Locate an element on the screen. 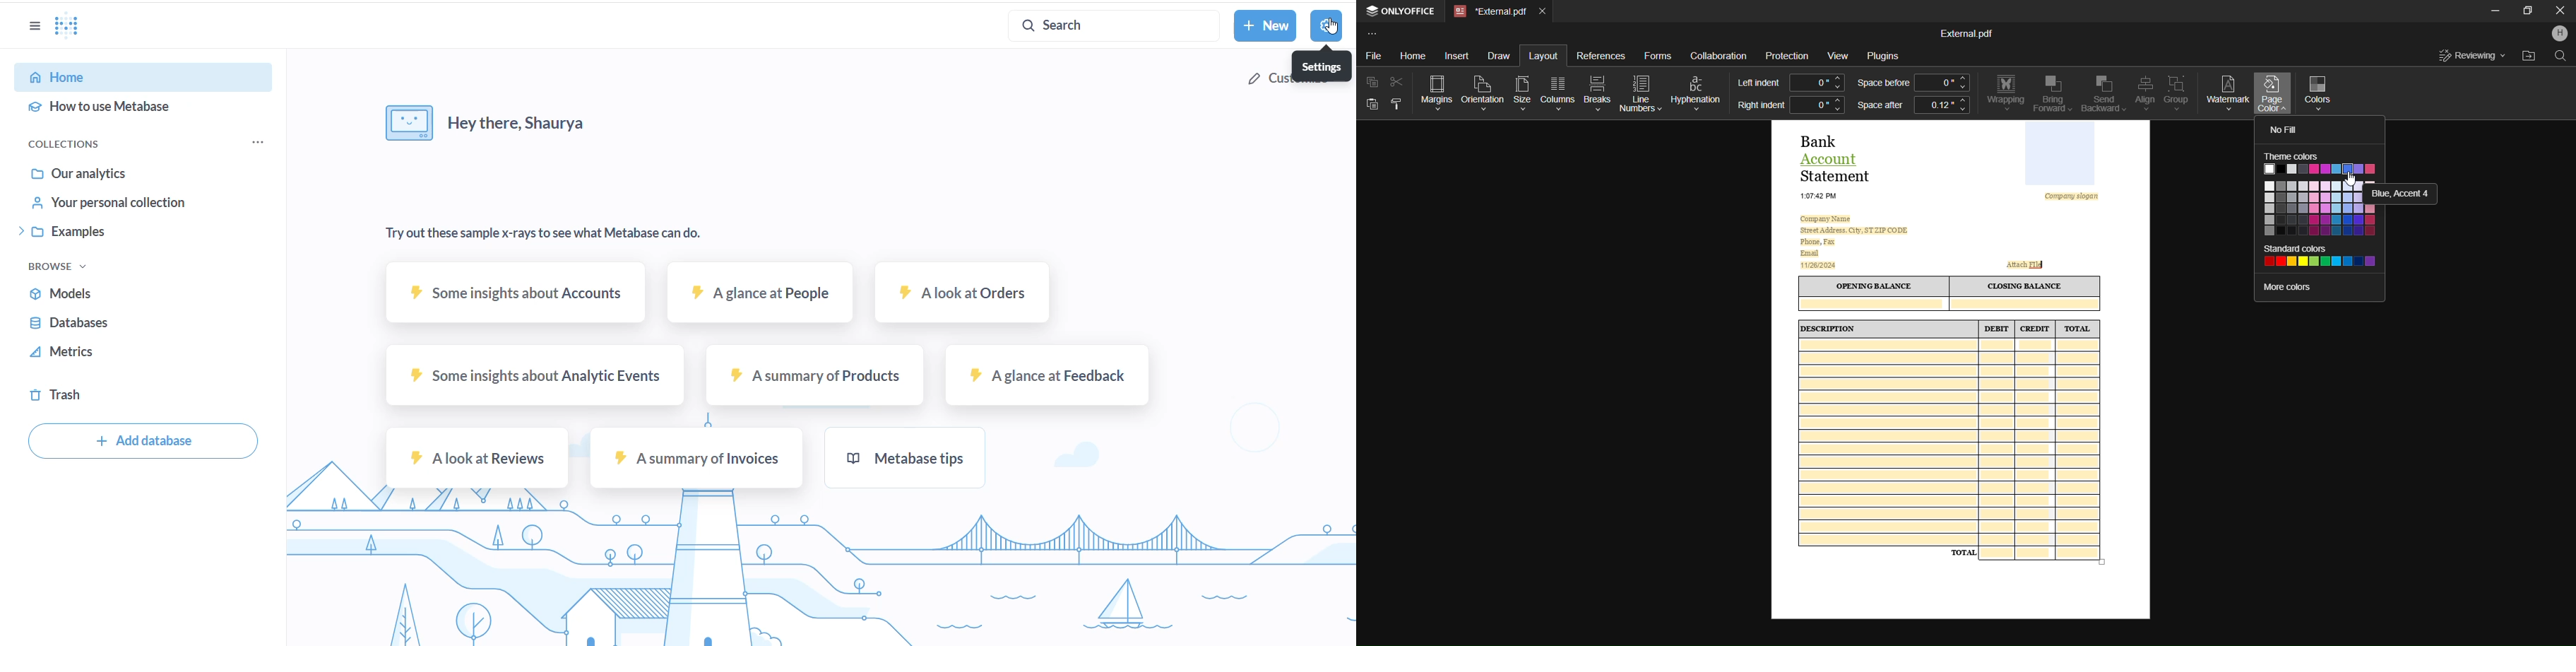 The height and width of the screenshot is (672, 2576). selected color (blue,accent 4) is located at coordinates (2347, 168).